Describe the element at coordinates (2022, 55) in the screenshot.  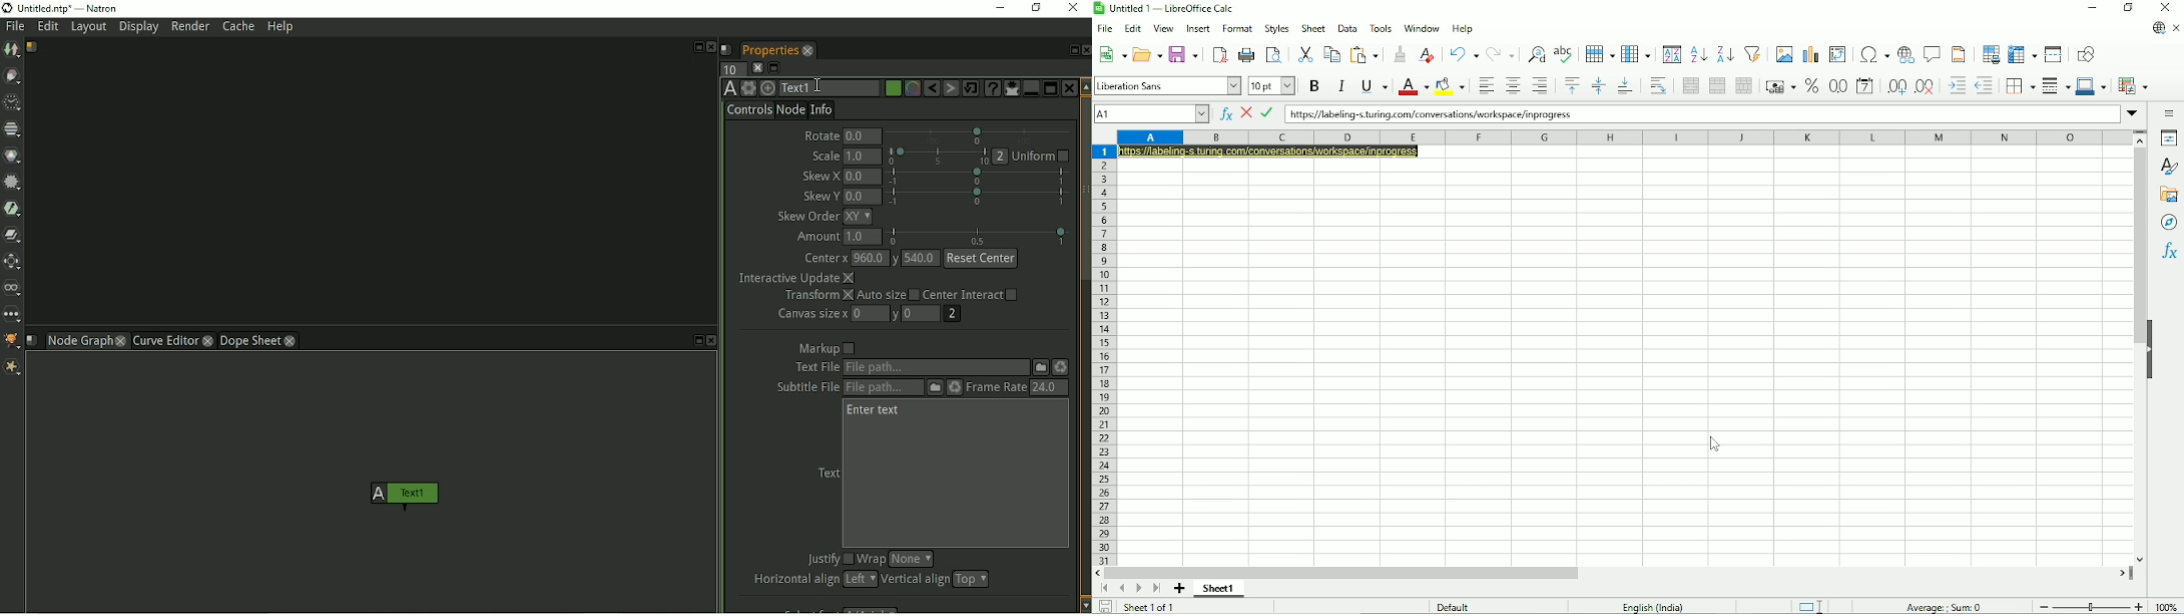
I see `Freeze rows and columns` at that location.